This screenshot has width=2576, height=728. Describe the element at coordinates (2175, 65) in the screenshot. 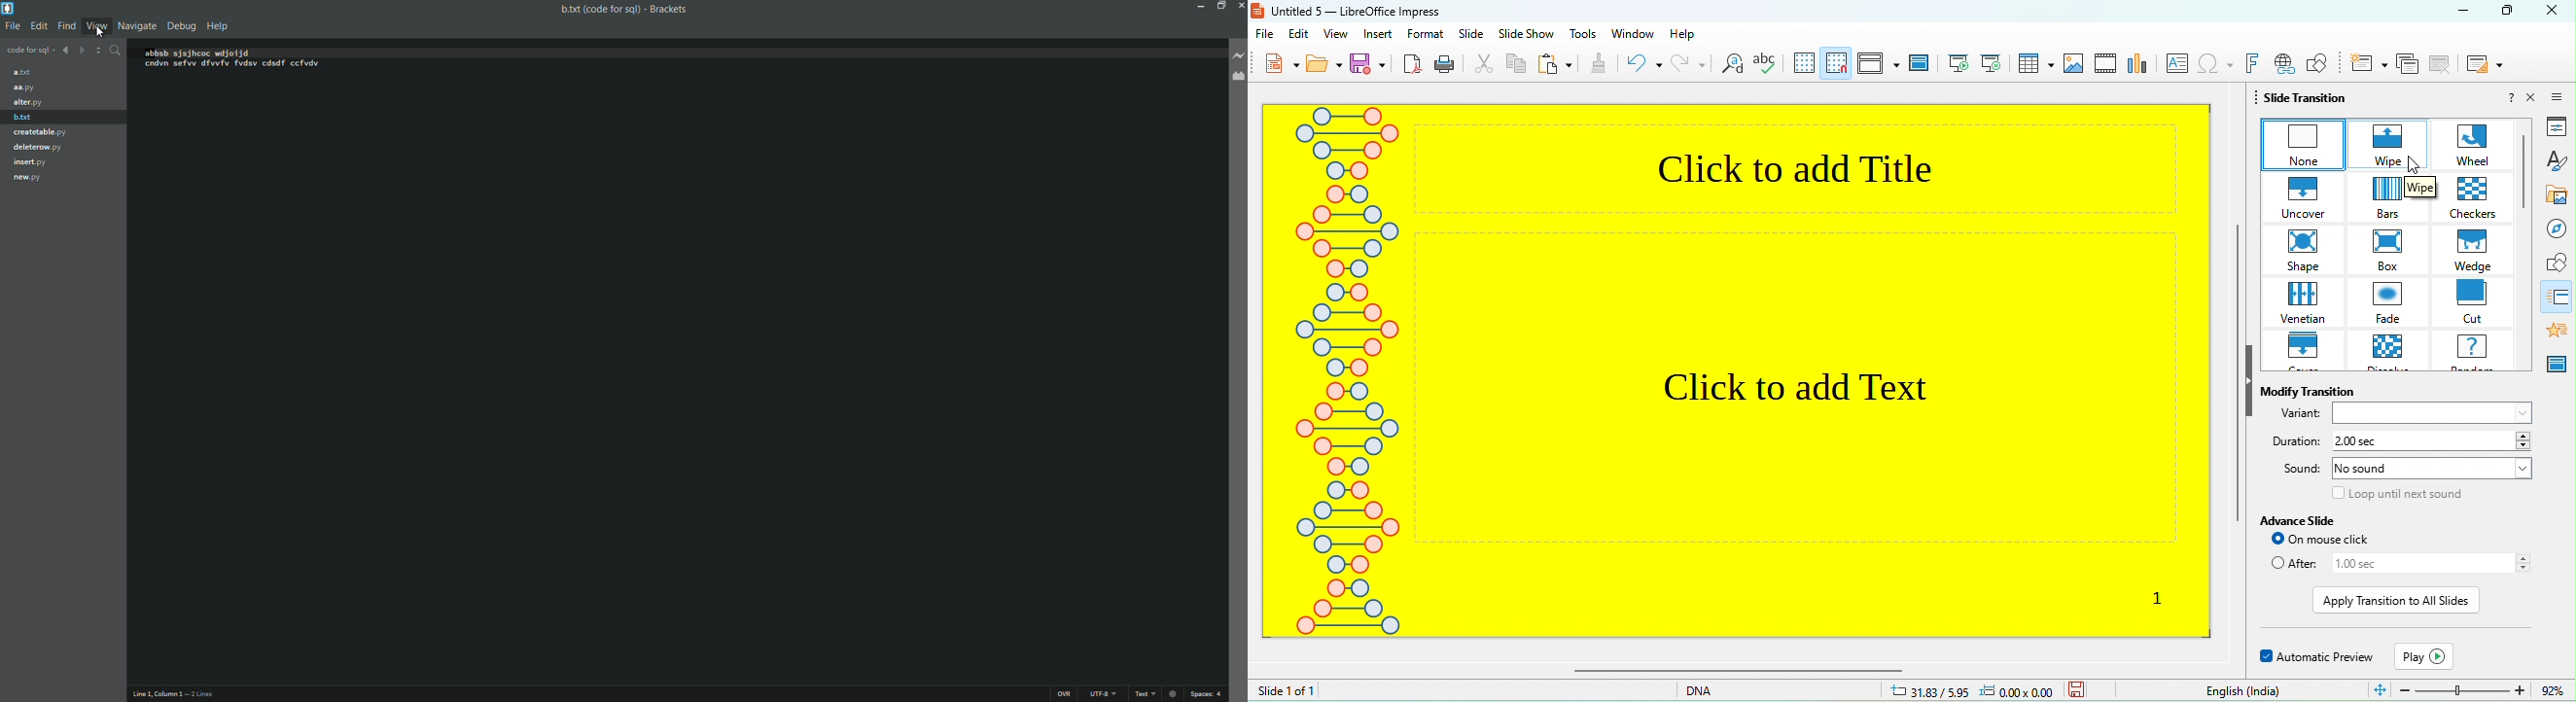

I see `insert text box` at that location.